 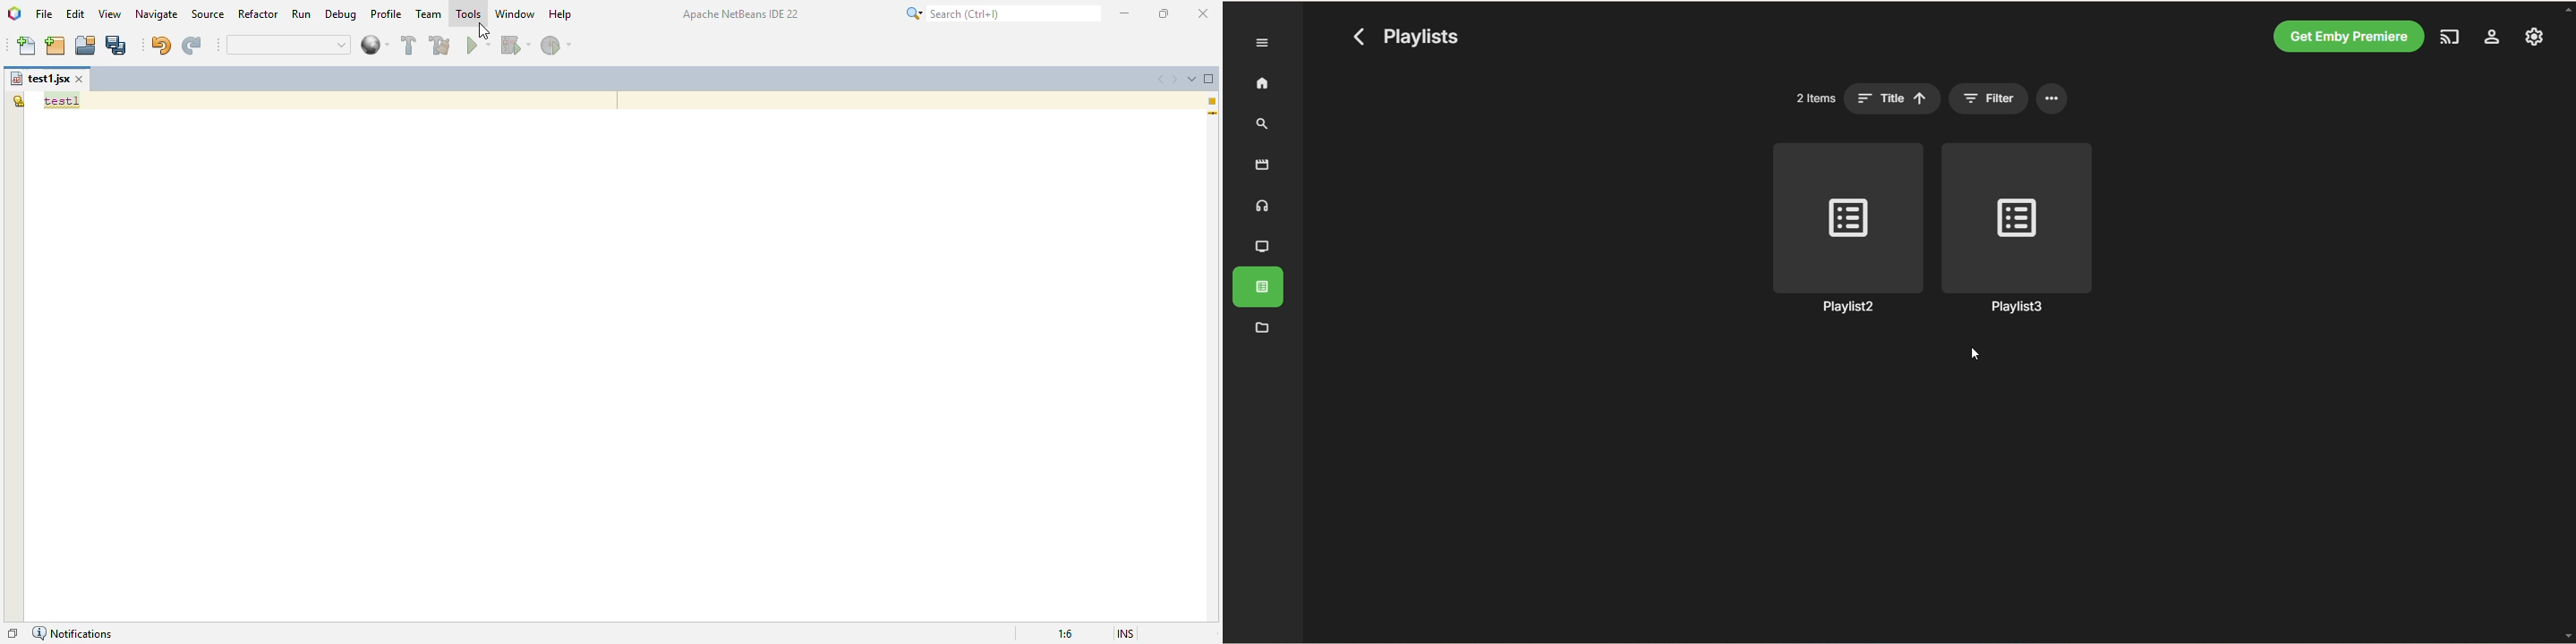 I want to click on scroll documents left, so click(x=1157, y=78).